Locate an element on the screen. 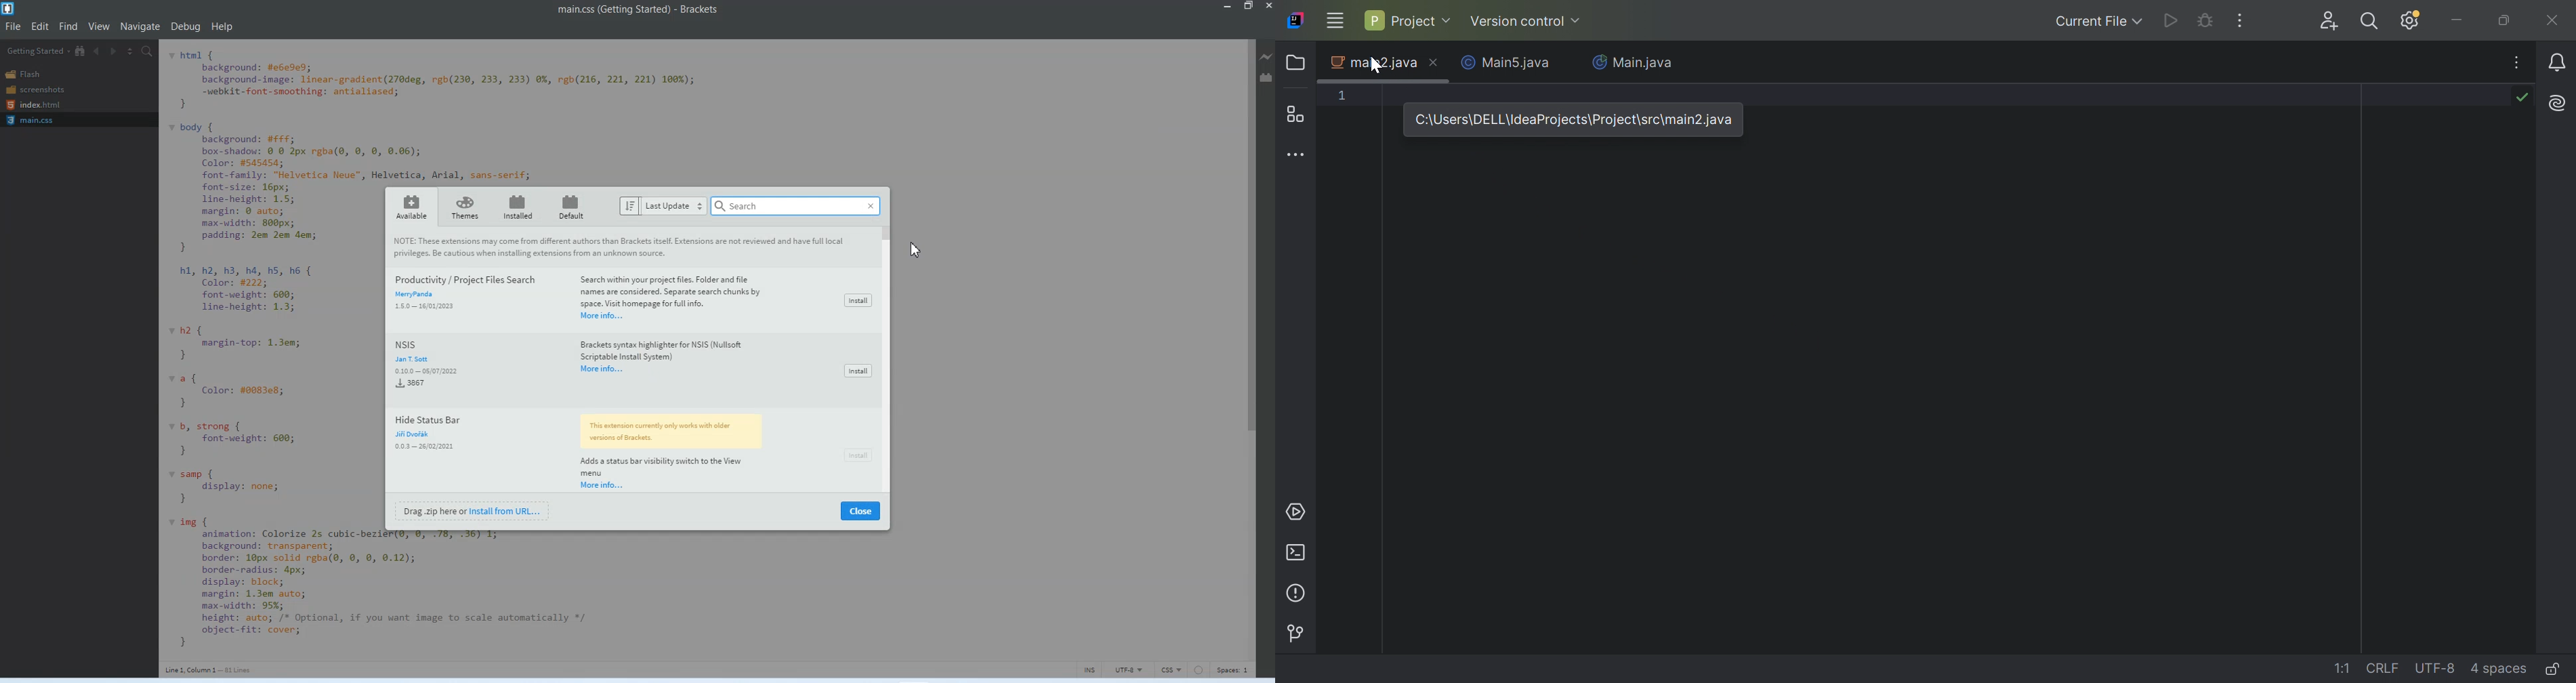  Debug is located at coordinates (187, 28).